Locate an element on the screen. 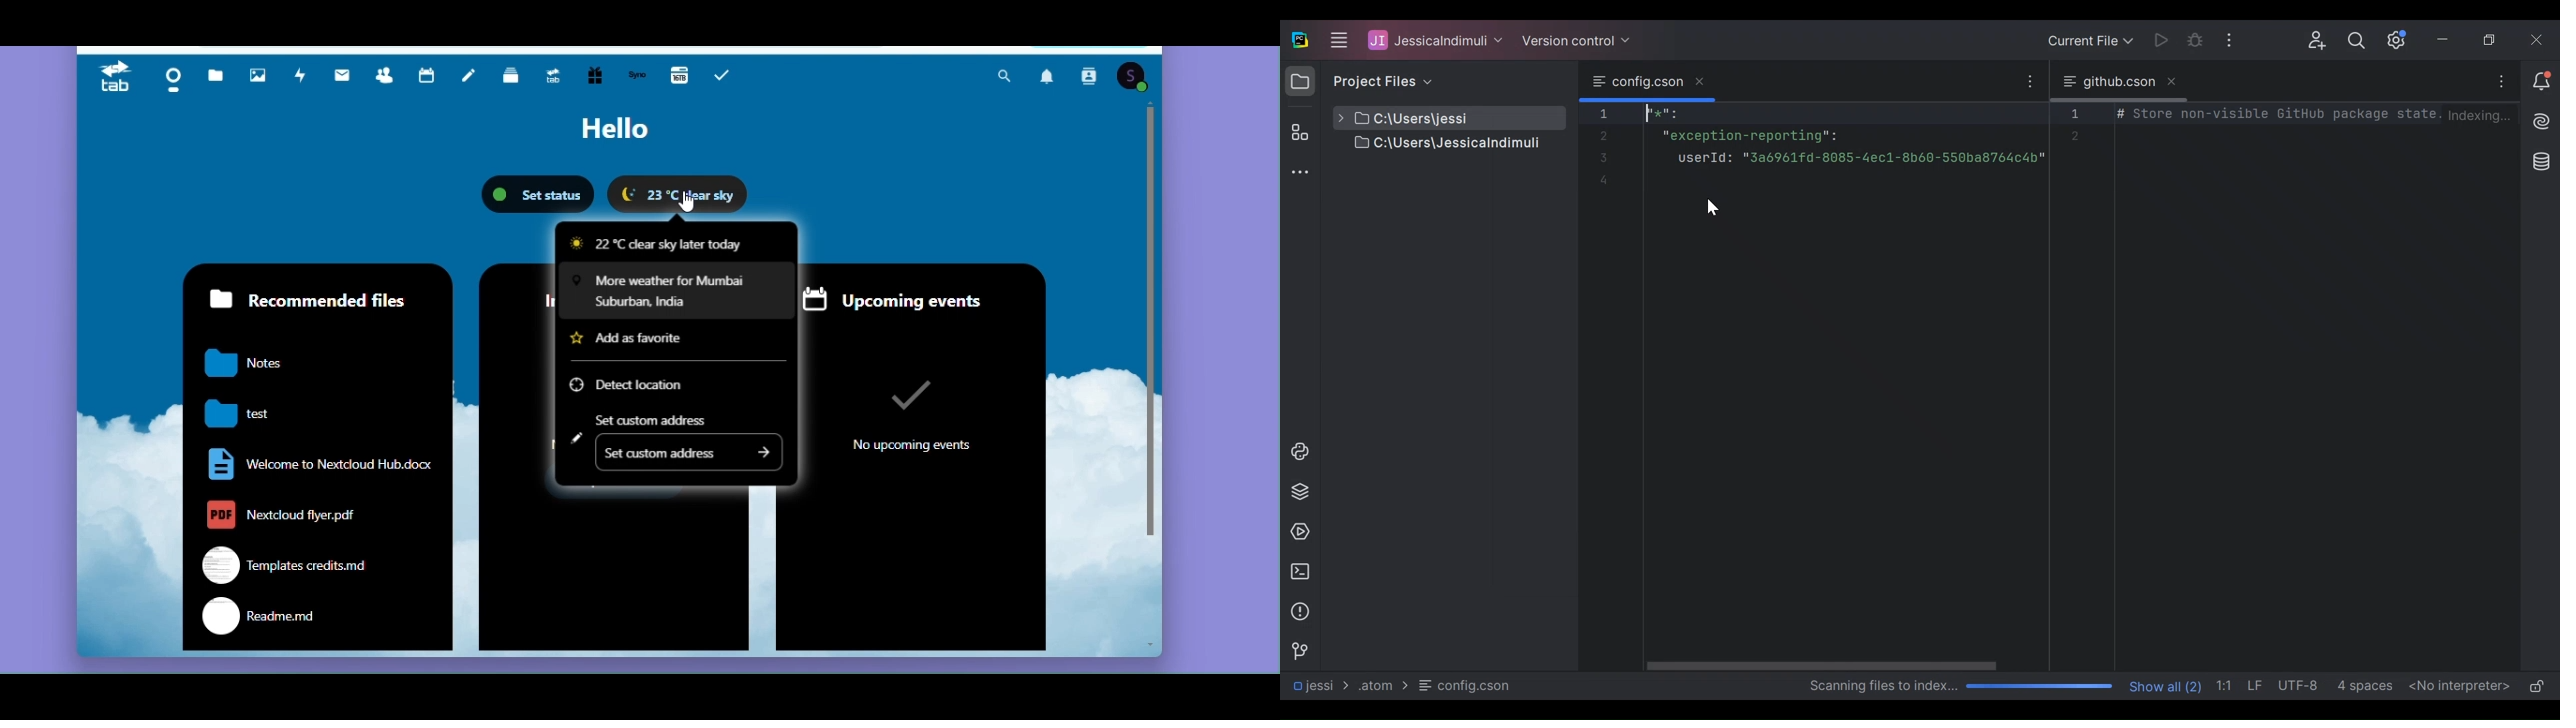 The height and width of the screenshot is (728, 2576). no upcoming events is located at coordinates (910, 409).